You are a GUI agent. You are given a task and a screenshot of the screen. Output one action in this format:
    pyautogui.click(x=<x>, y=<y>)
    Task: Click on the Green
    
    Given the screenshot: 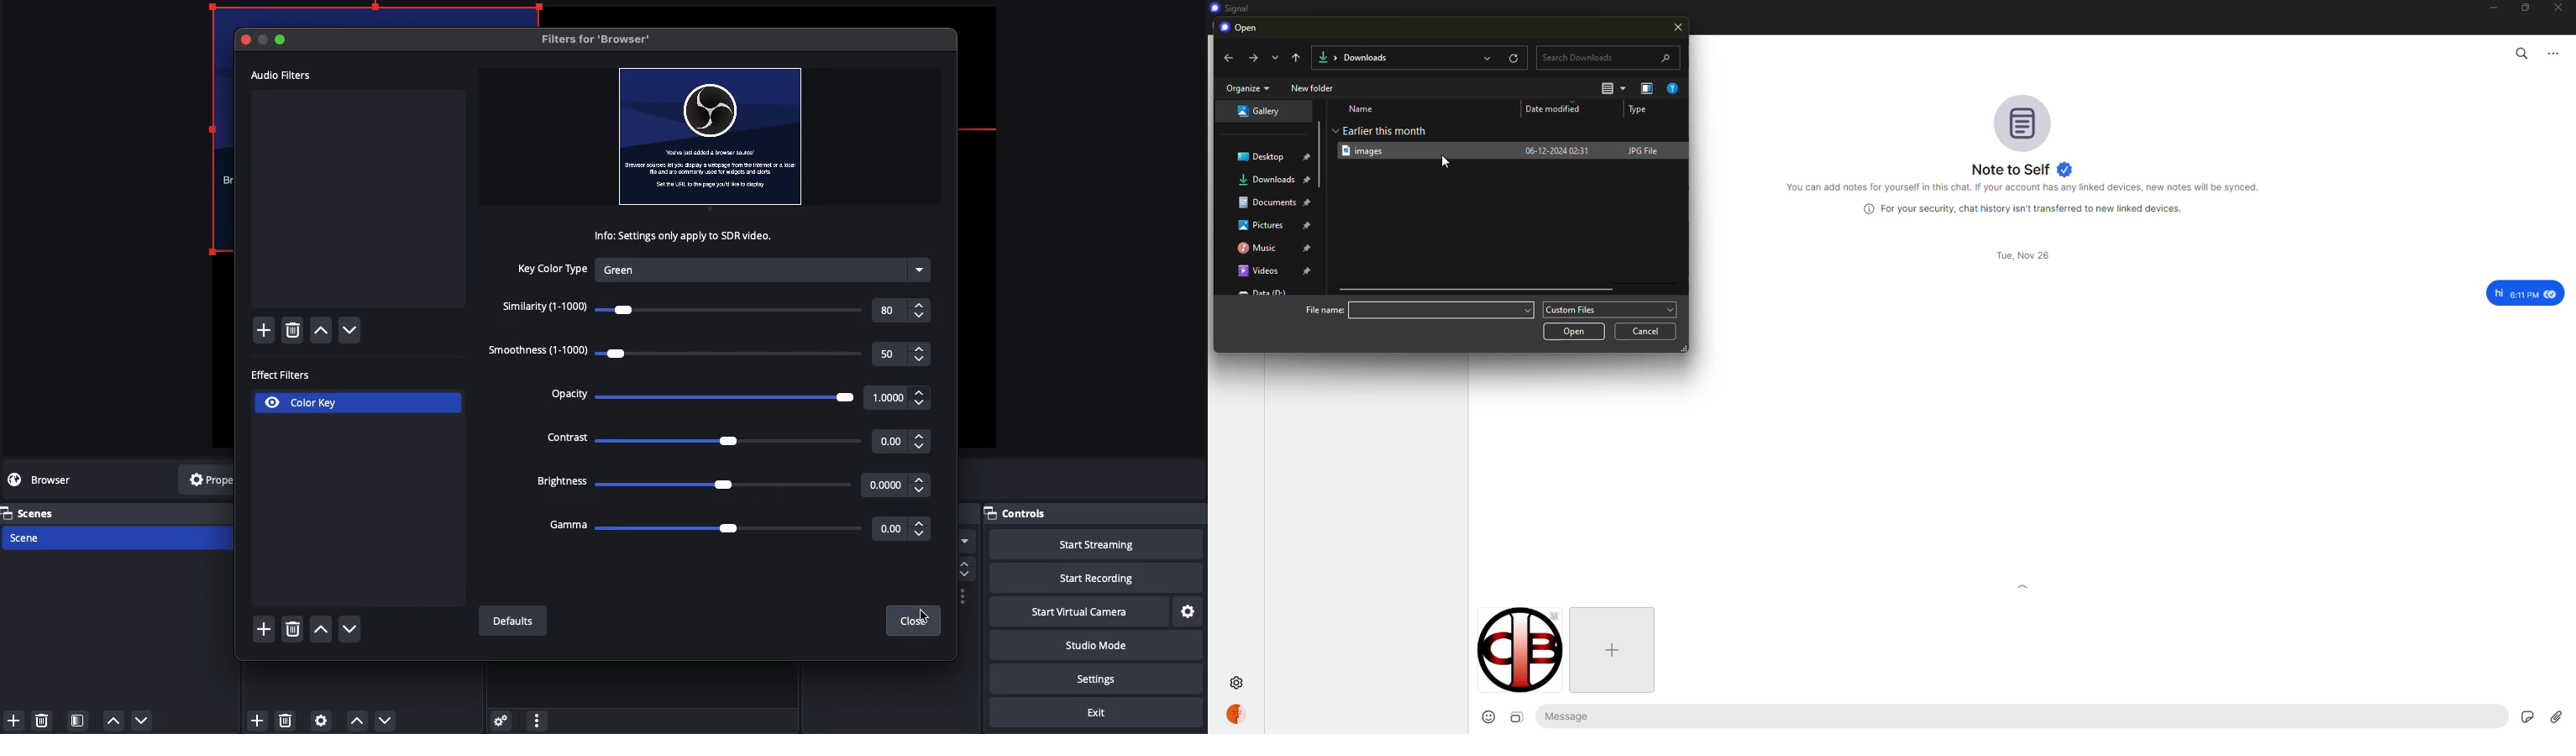 What is the action you would take?
    pyautogui.click(x=765, y=270)
    